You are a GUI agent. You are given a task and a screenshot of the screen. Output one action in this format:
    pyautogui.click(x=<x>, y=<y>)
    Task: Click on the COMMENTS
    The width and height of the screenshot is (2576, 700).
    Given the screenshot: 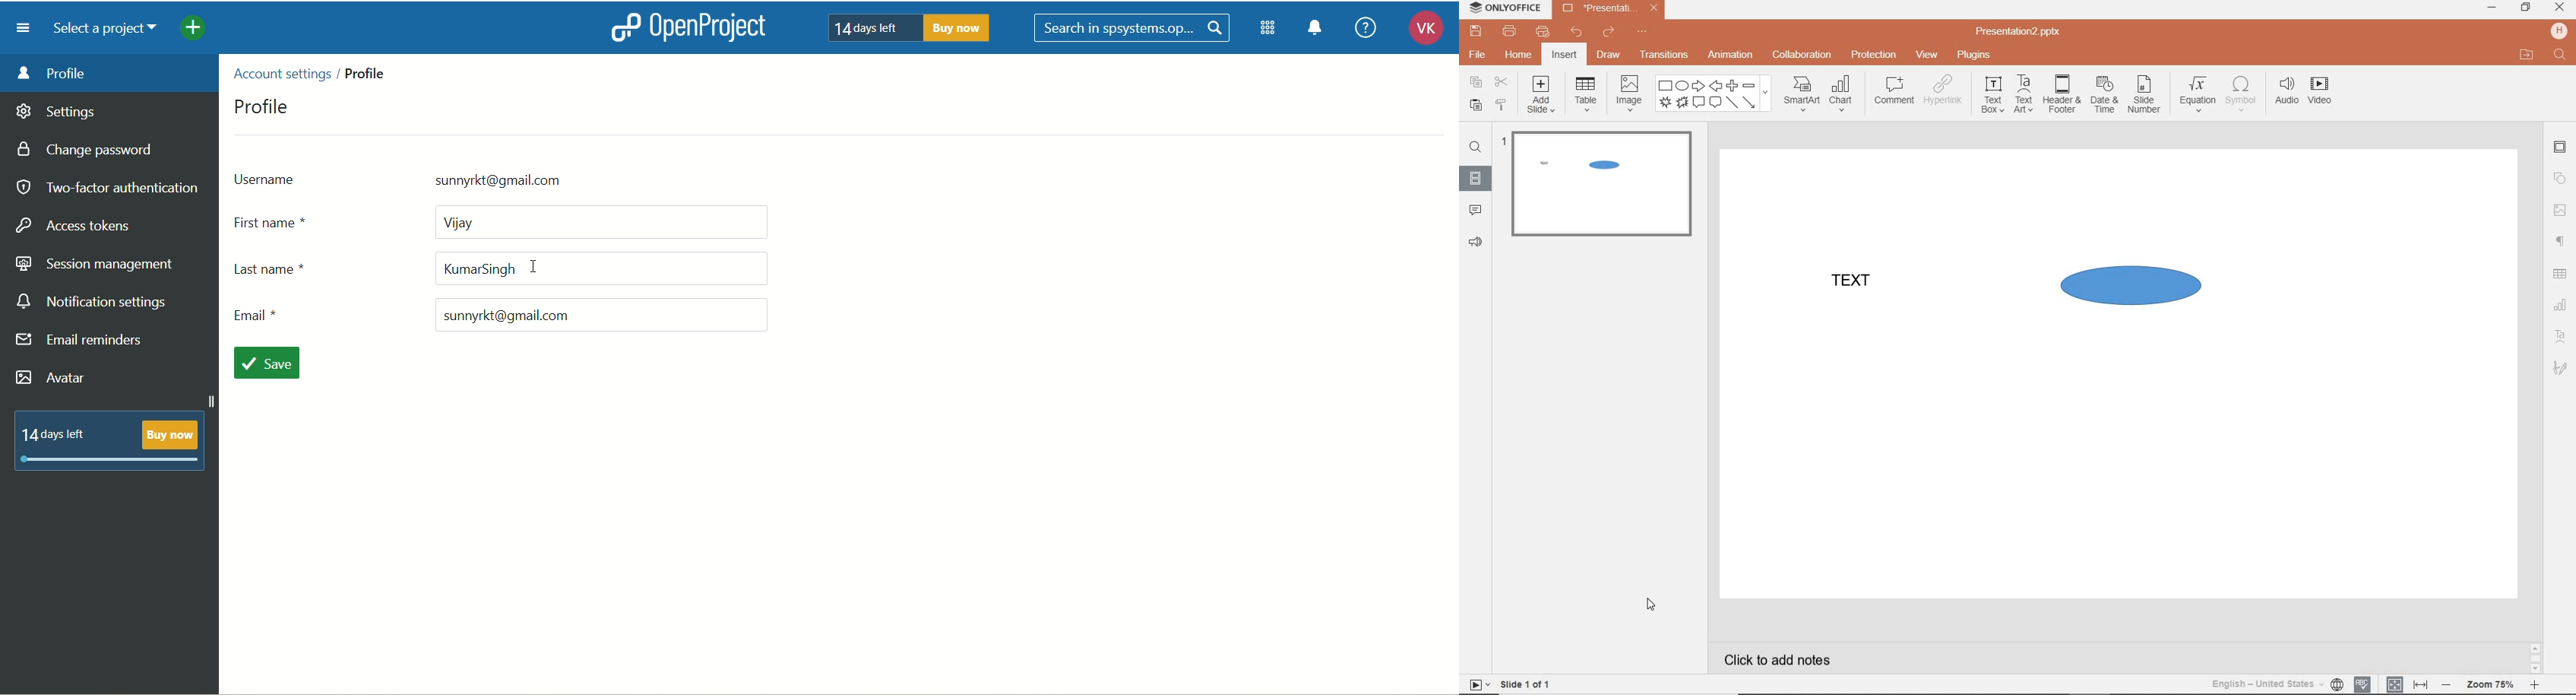 What is the action you would take?
    pyautogui.click(x=1474, y=207)
    